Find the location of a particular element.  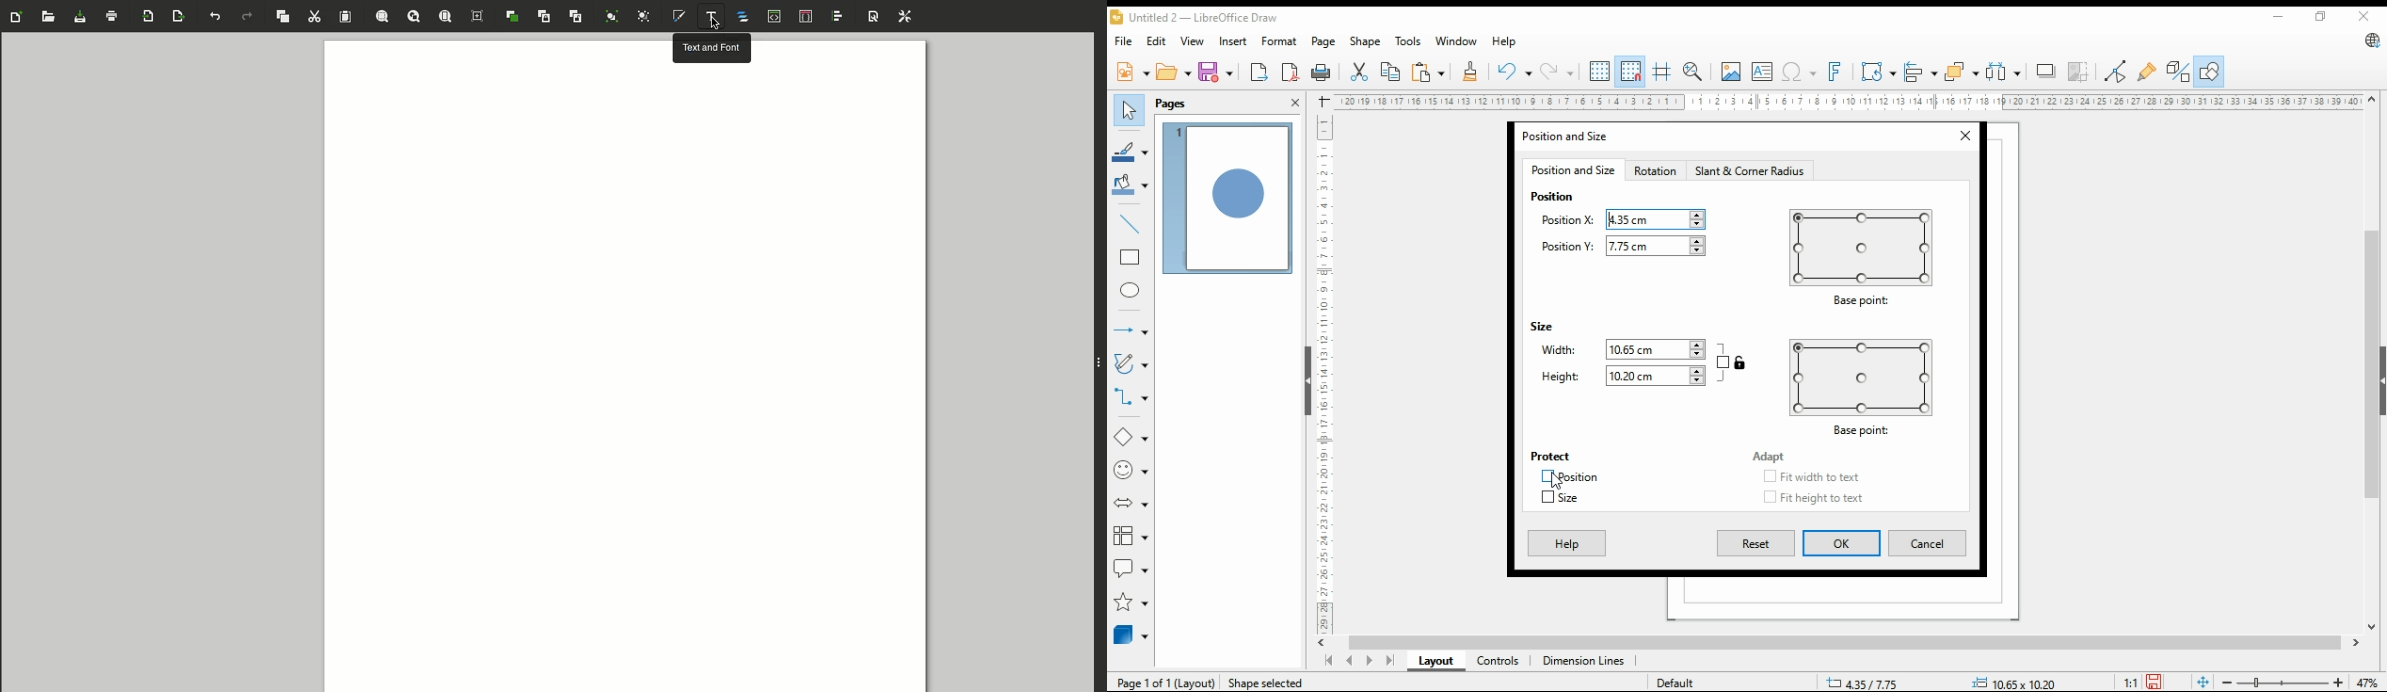

scroll bar is located at coordinates (2373, 361).